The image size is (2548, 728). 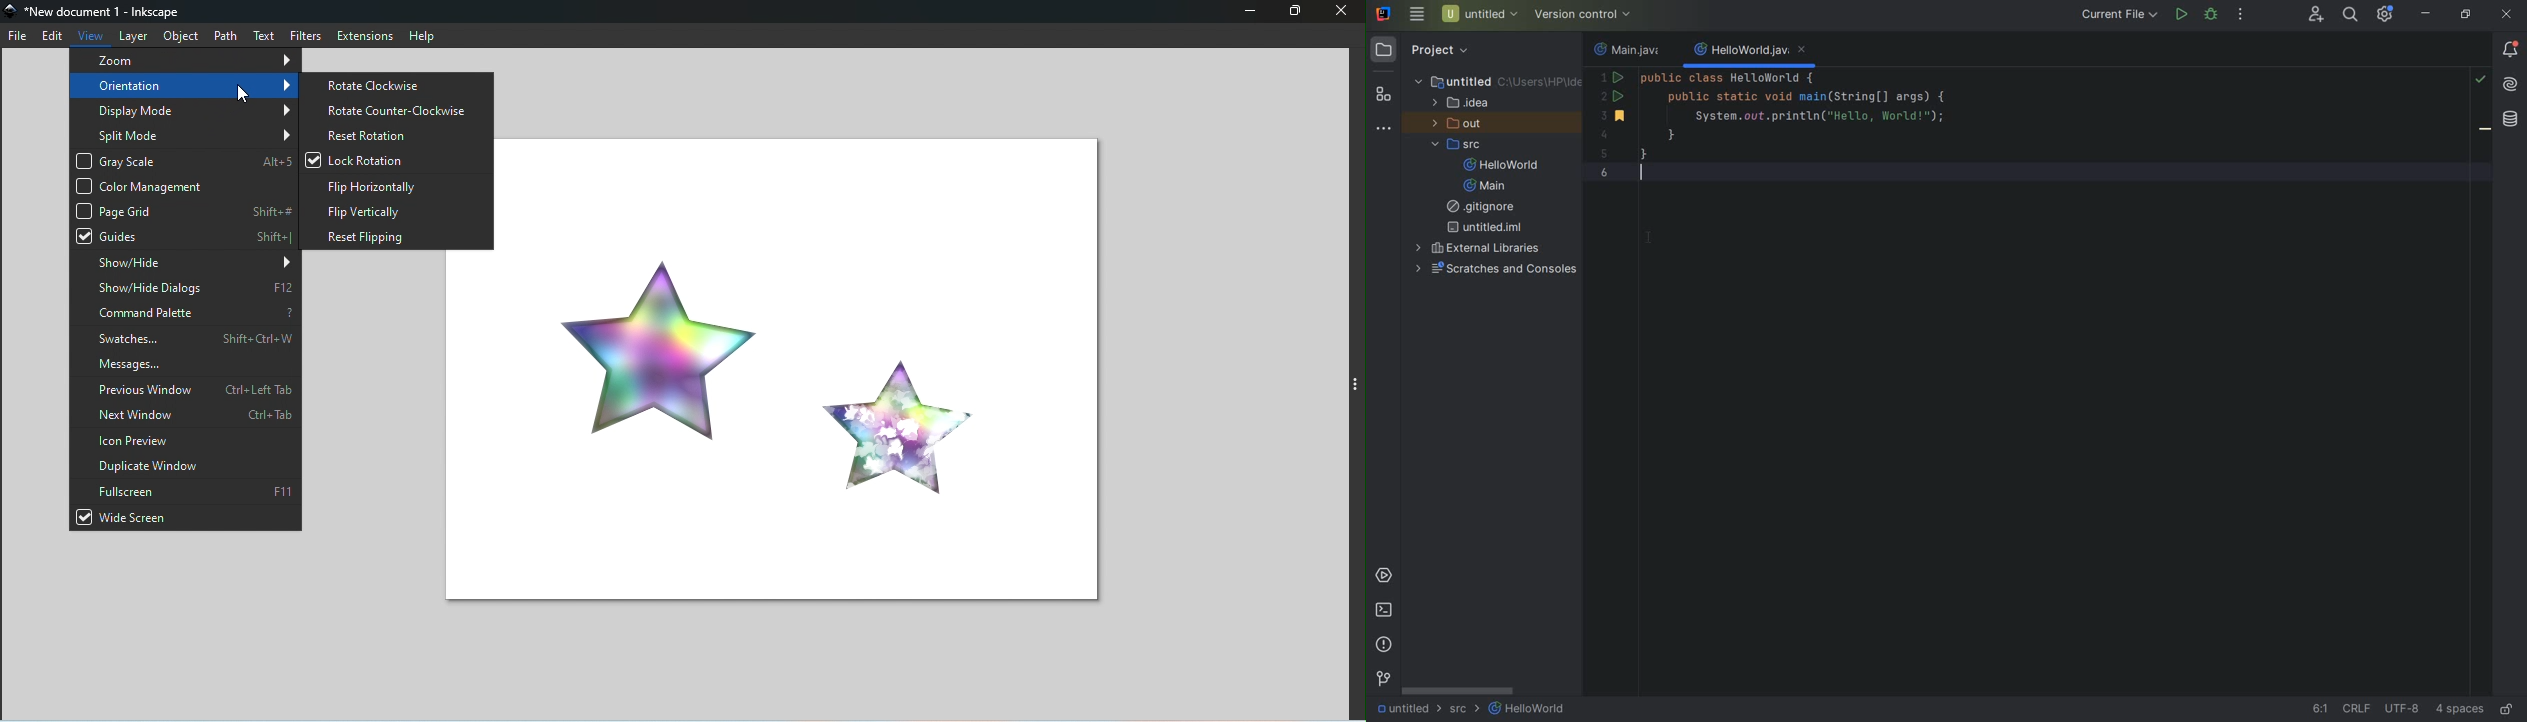 What do you see at coordinates (183, 442) in the screenshot?
I see `Icon preview` at bounding box center [183, 442].